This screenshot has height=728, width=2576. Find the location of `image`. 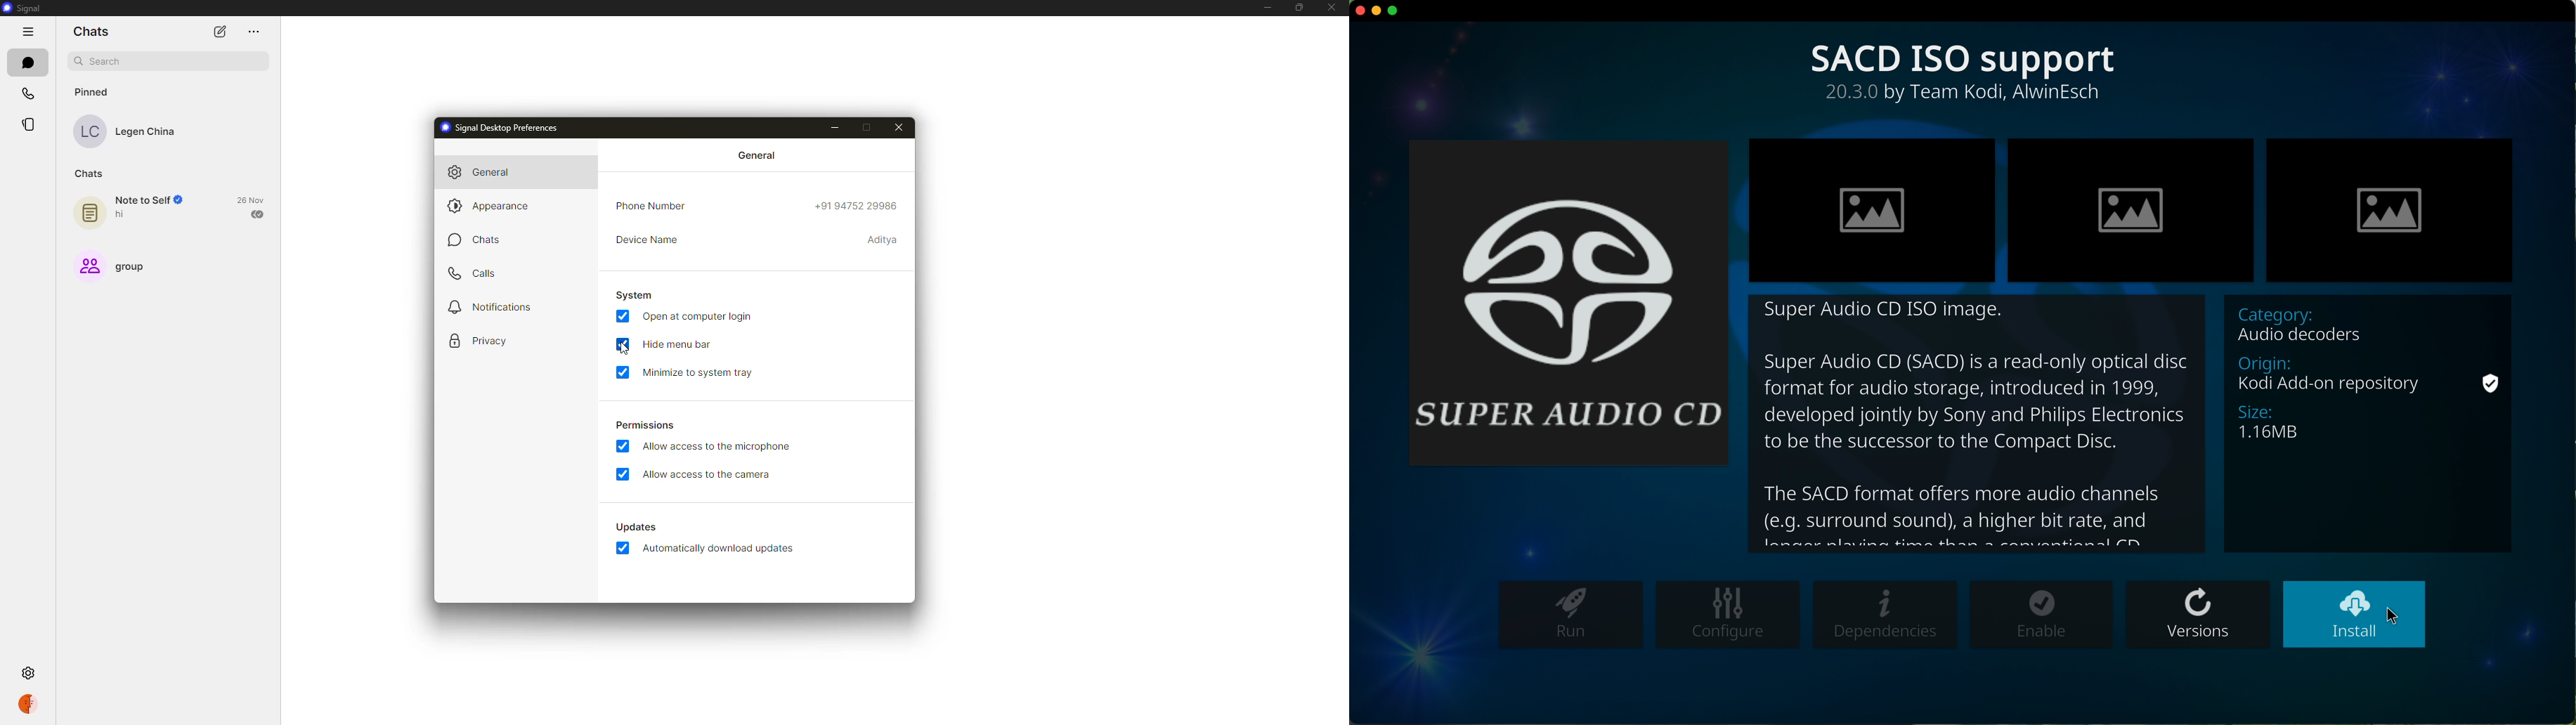

image is located at coordinates (1873, 209).